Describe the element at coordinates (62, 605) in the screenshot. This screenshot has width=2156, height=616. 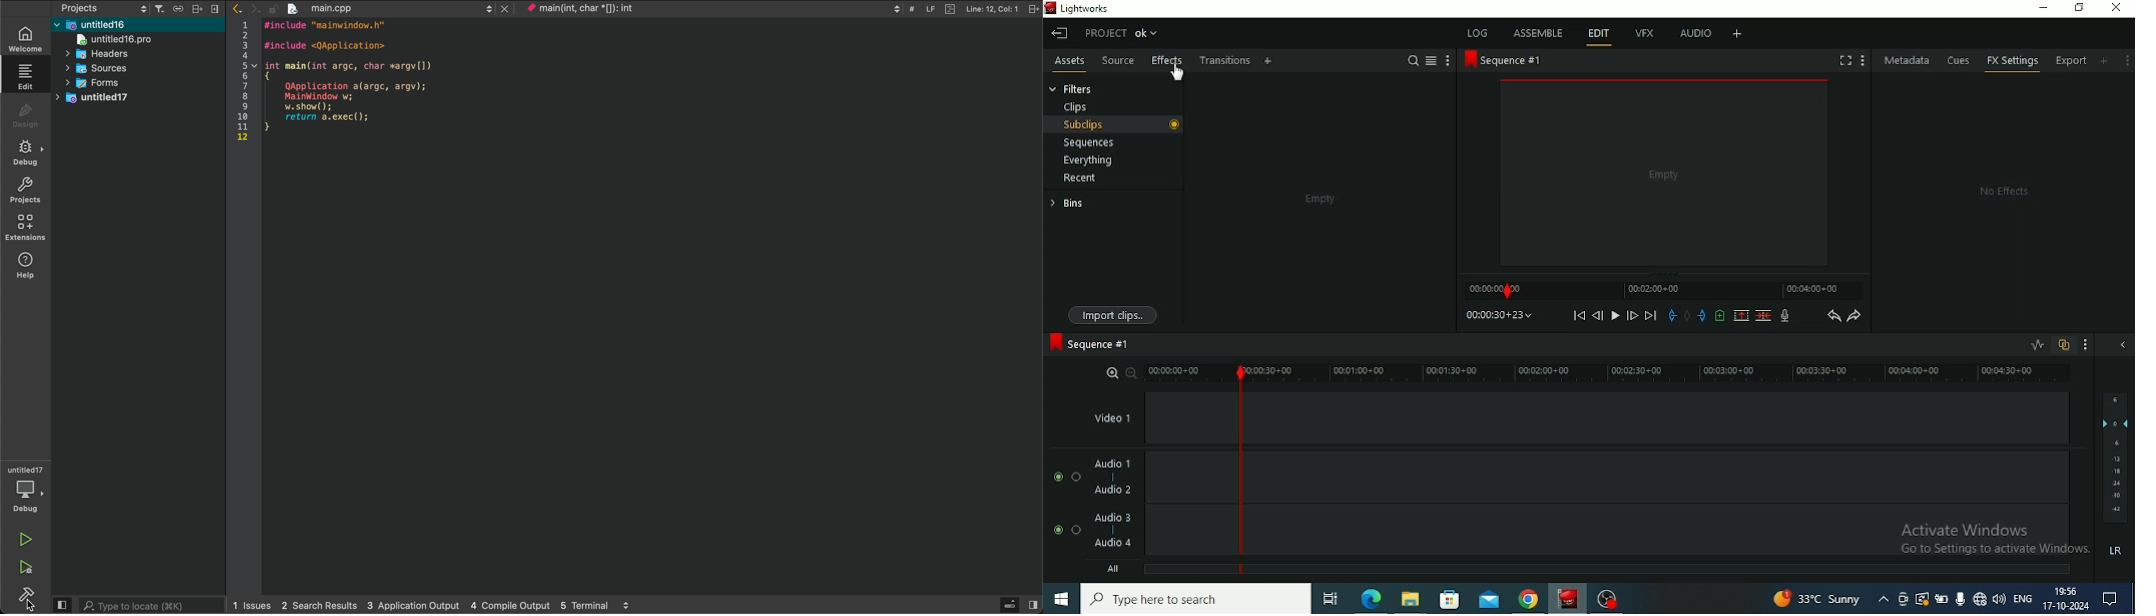
I see `side panel` at that location.